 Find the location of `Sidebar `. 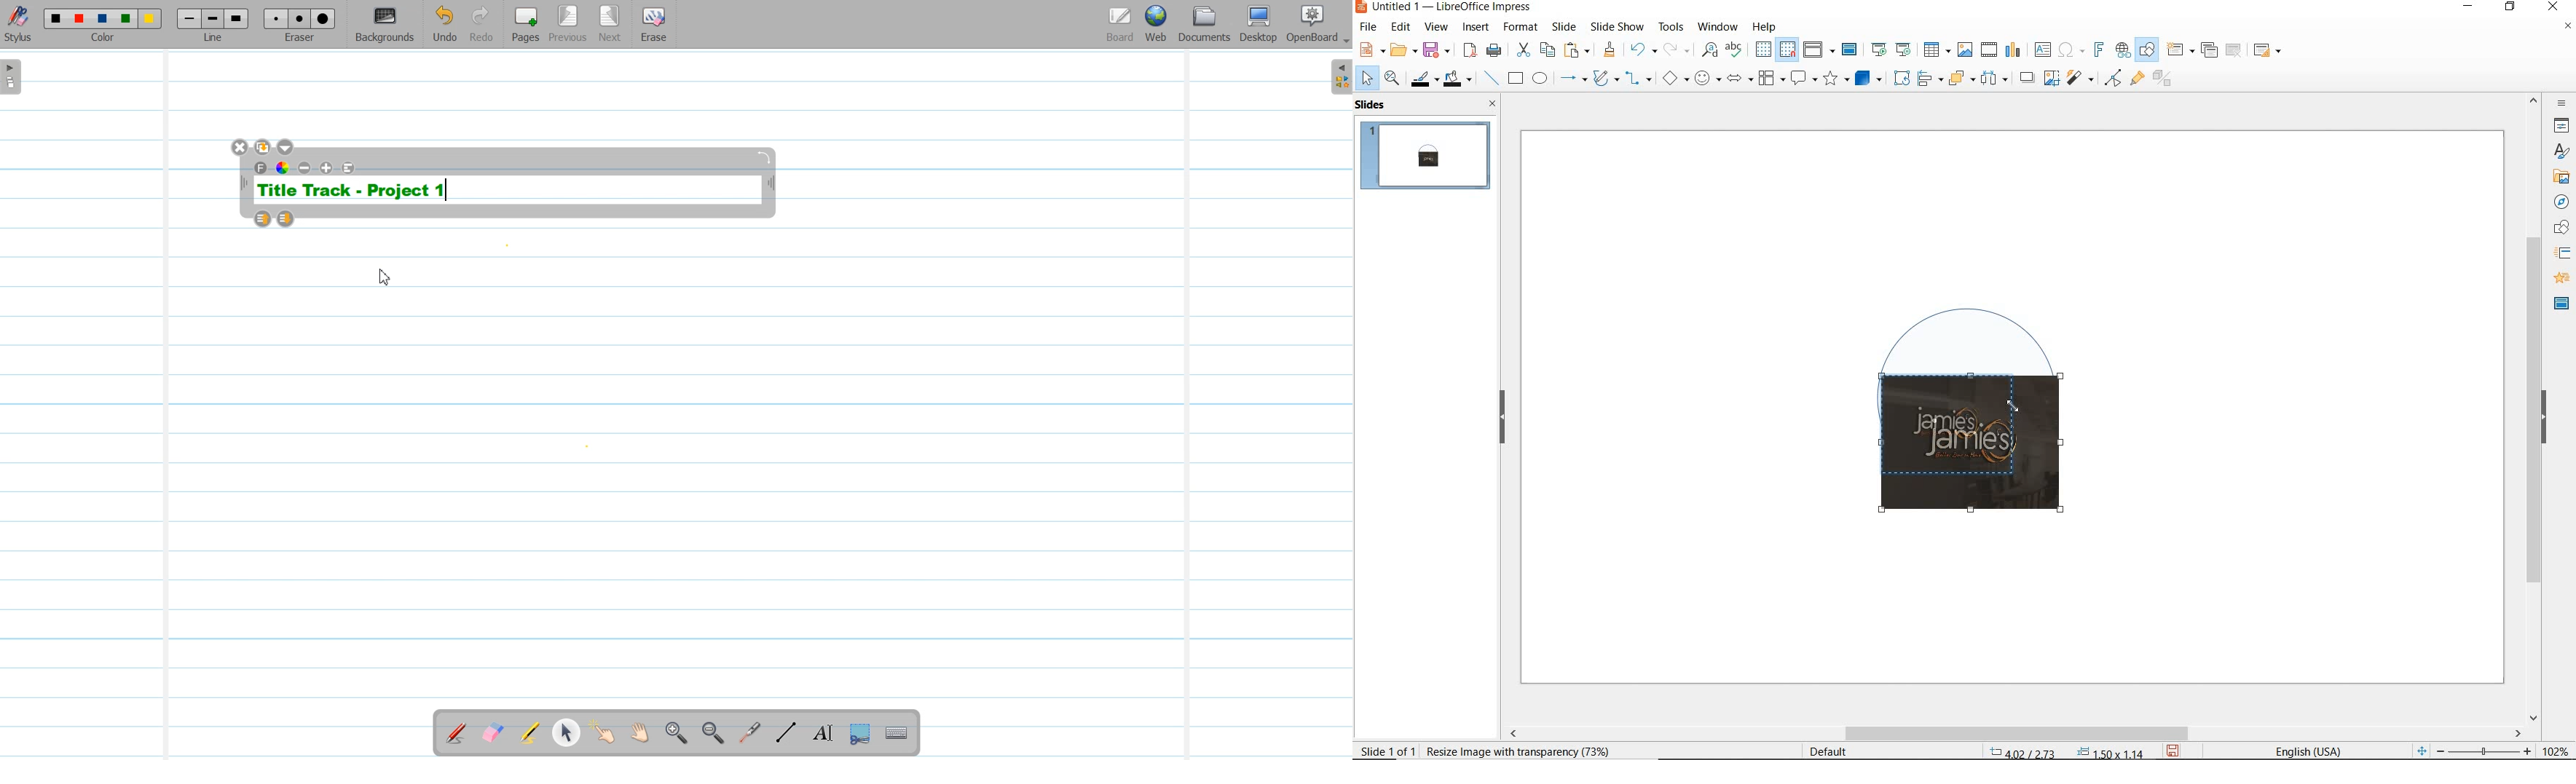

Sidebar  is located at coordinates (1339, 77).